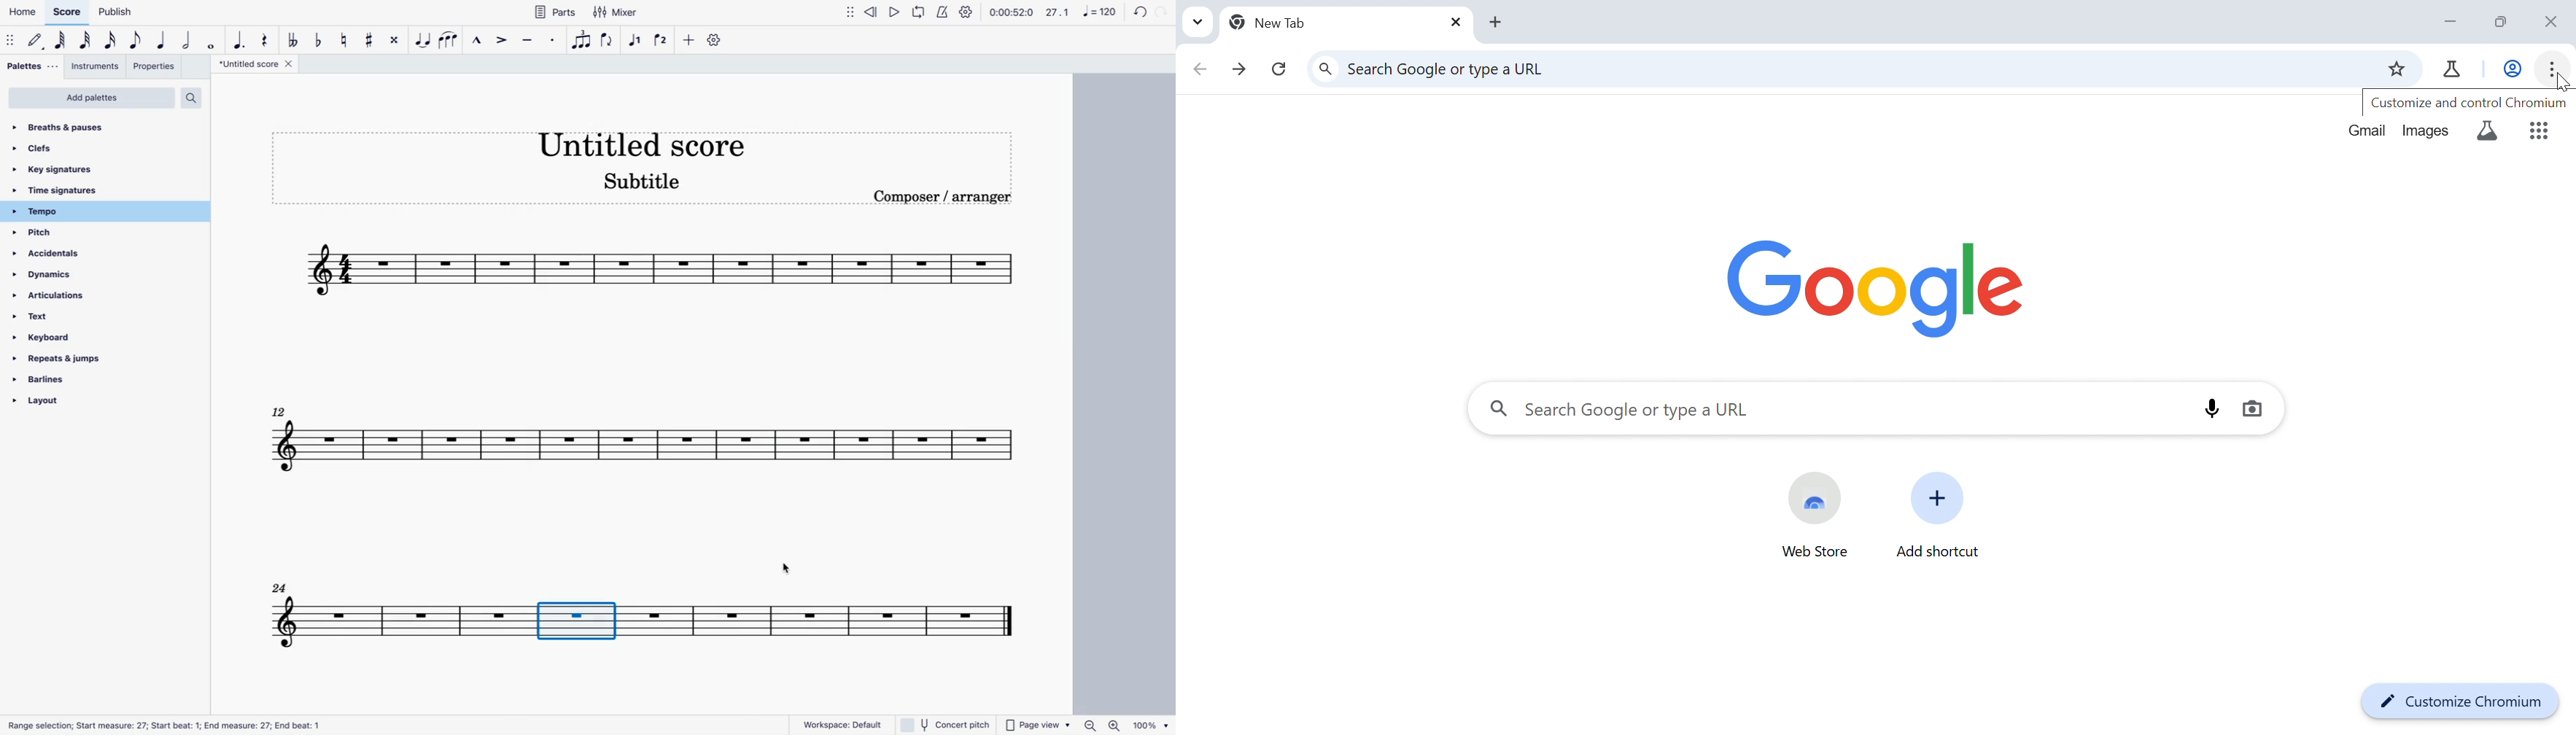  Describe the element at coordinates (95, 68) in the screenshot. I see `instruments` at that location.